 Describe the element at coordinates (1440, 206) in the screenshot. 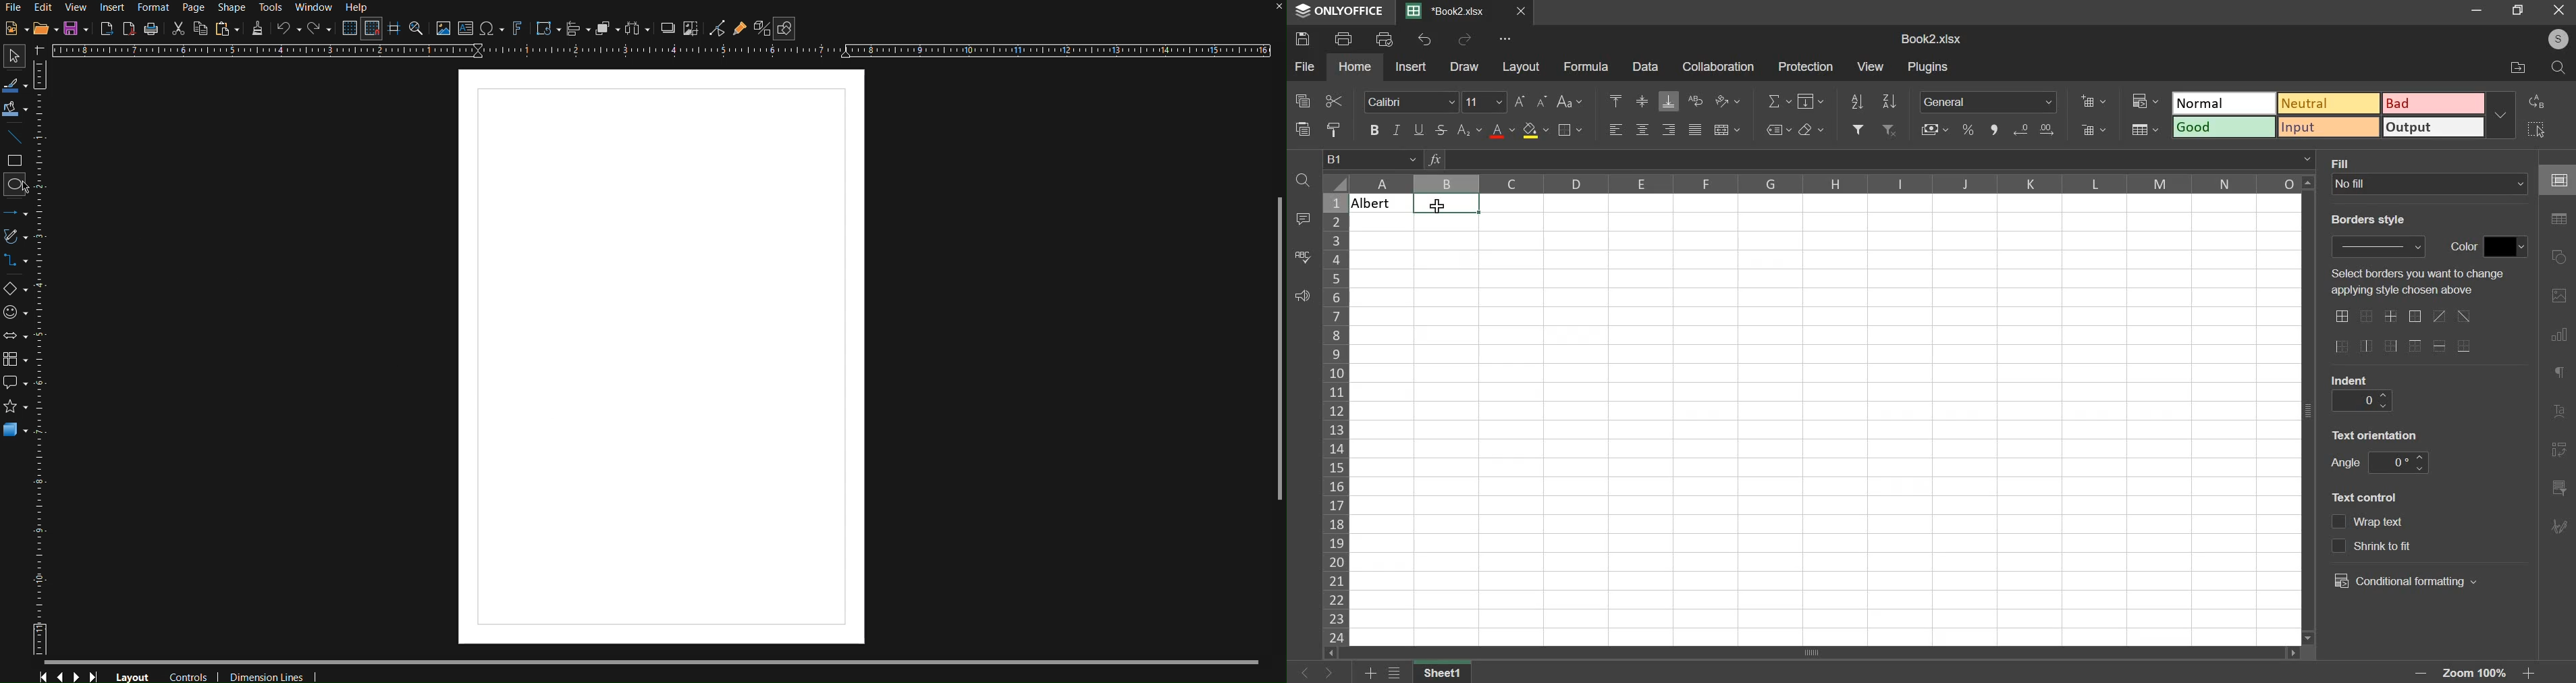

I see `cursor` at that location.